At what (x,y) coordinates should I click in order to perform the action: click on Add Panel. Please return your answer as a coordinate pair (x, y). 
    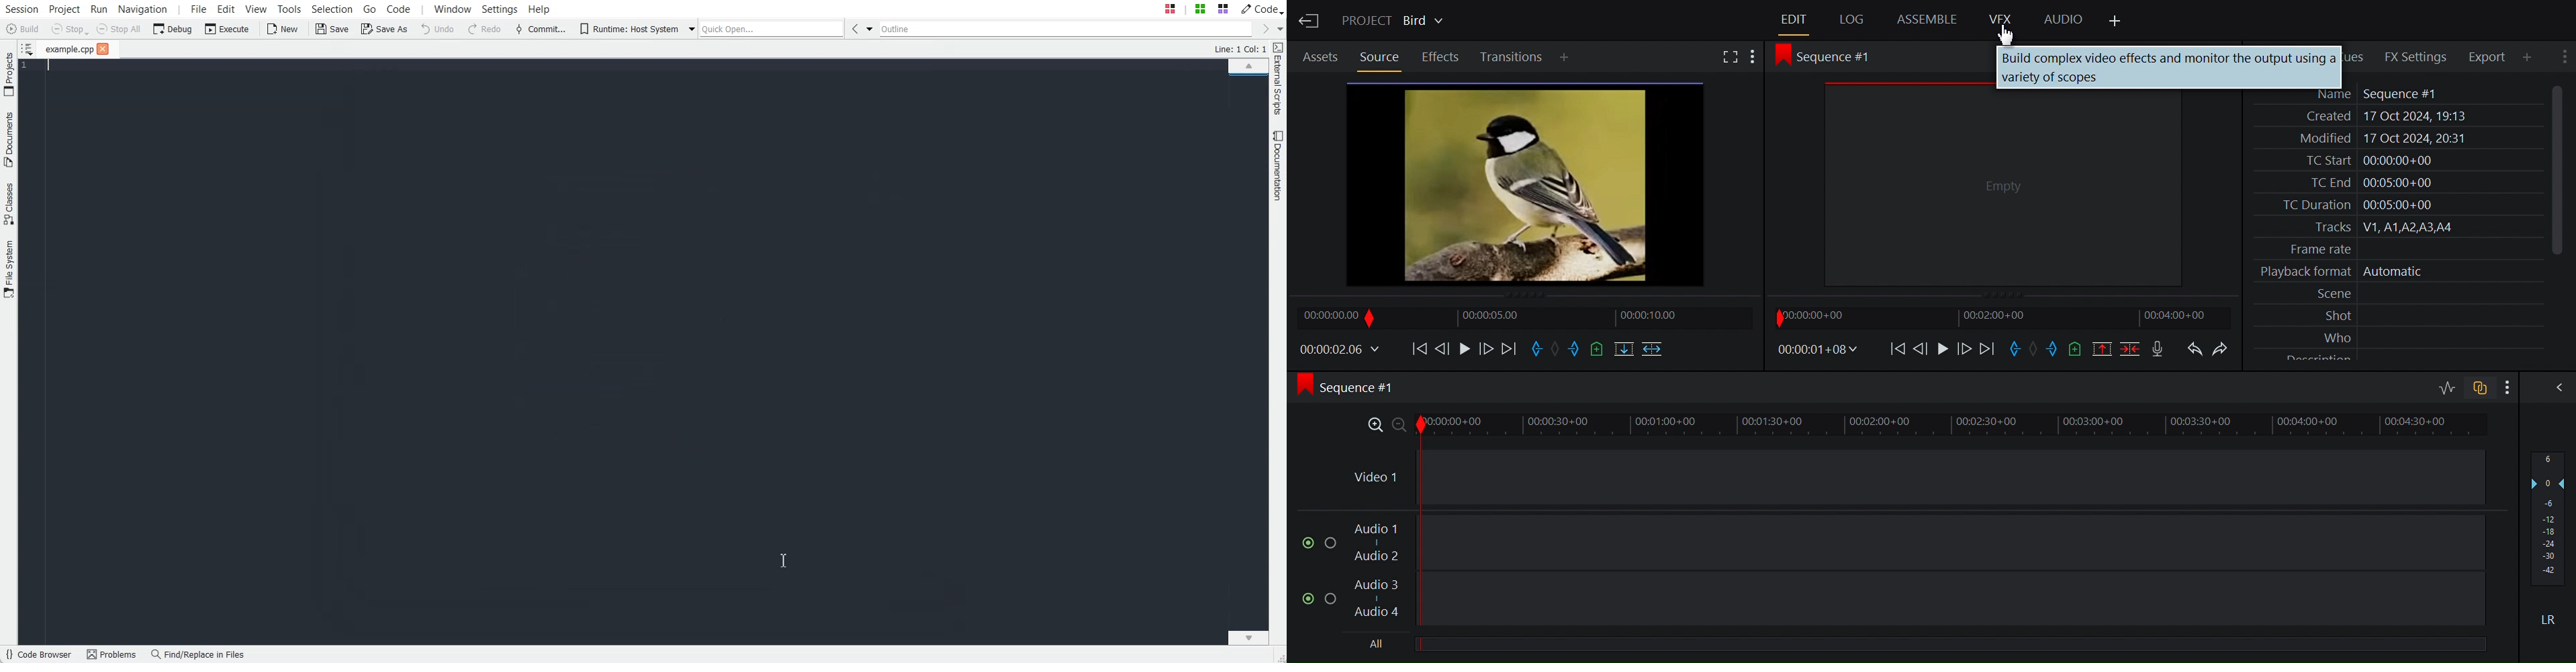
    Looking at the image, I should click on (2116, 21).